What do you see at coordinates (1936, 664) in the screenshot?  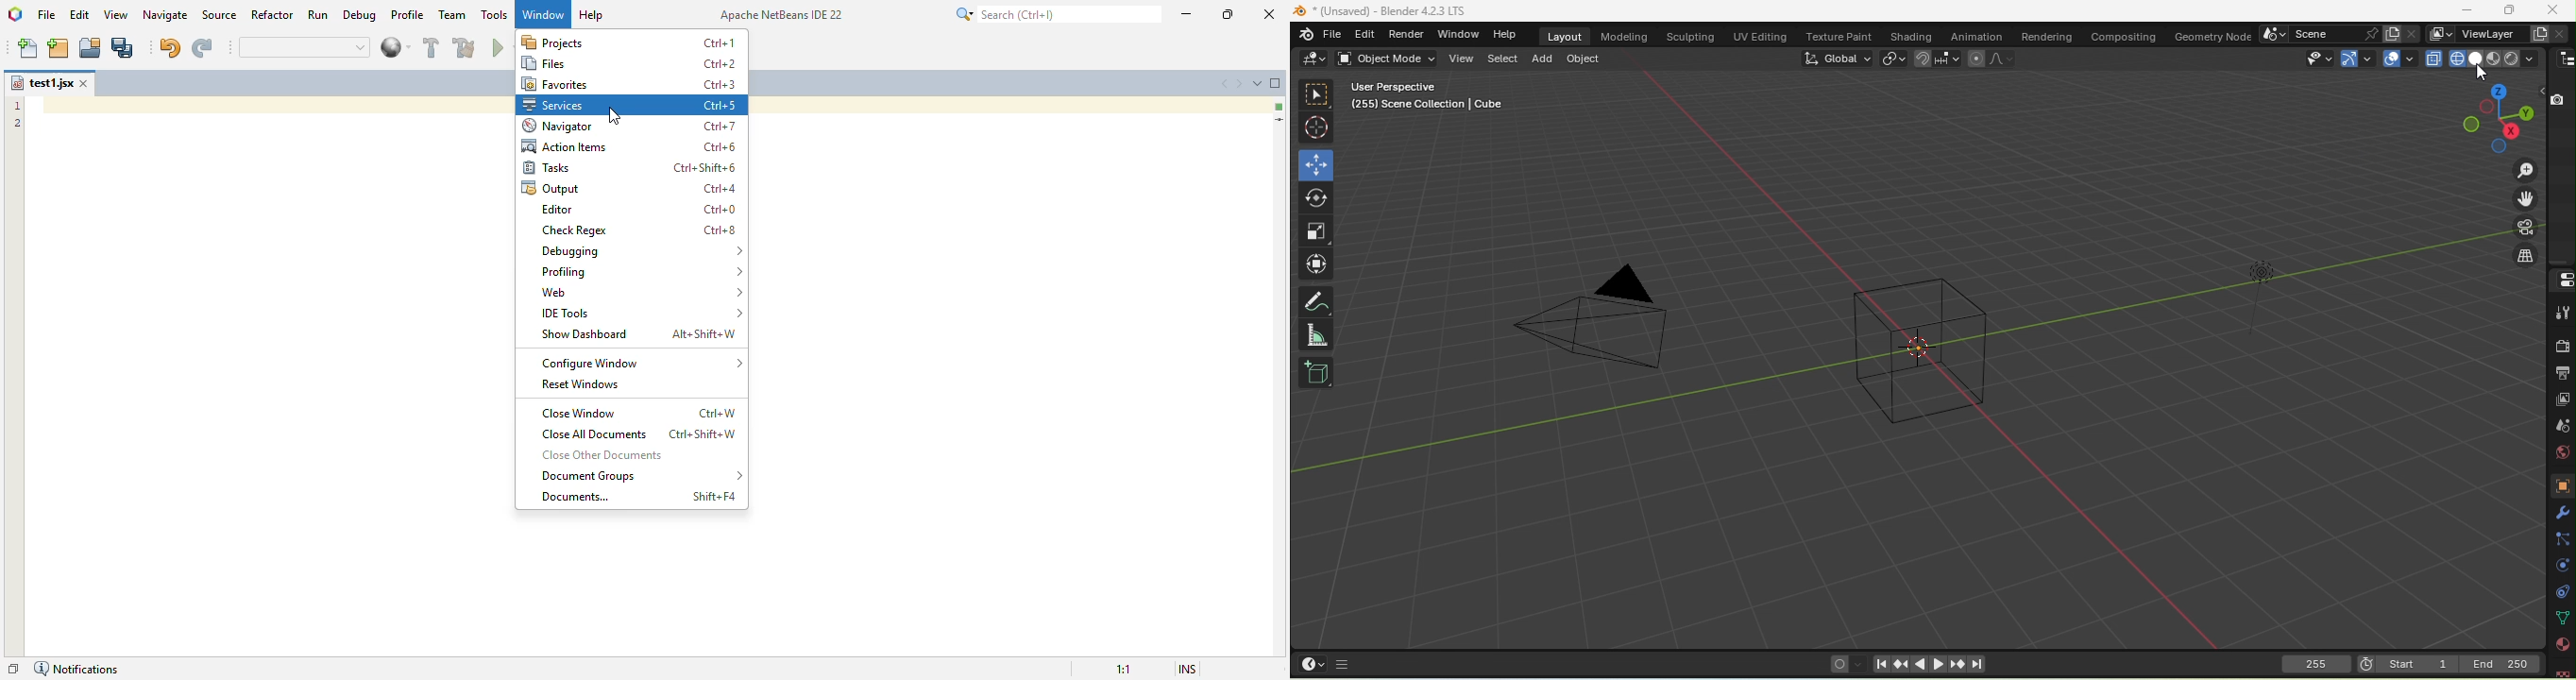 I see `Play animation` at bounding box center [1936, 664].